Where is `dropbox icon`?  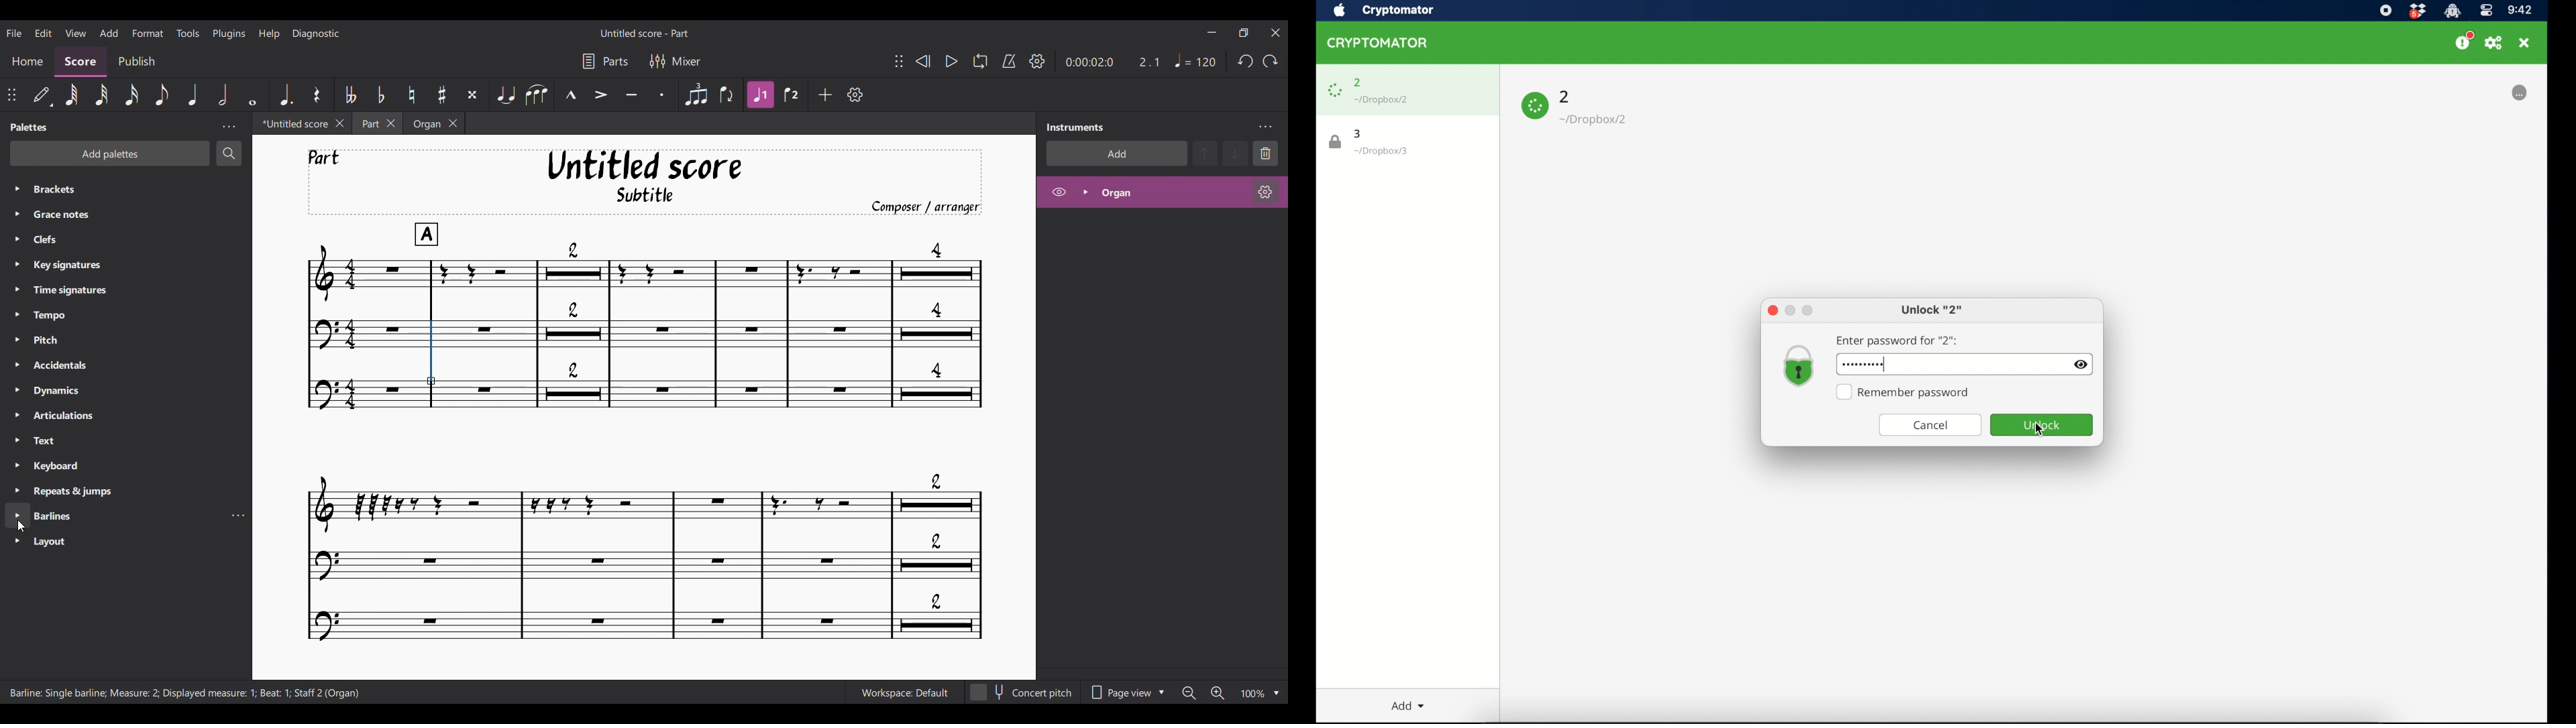
dropbox icon is located at coordinates (2417, 11).